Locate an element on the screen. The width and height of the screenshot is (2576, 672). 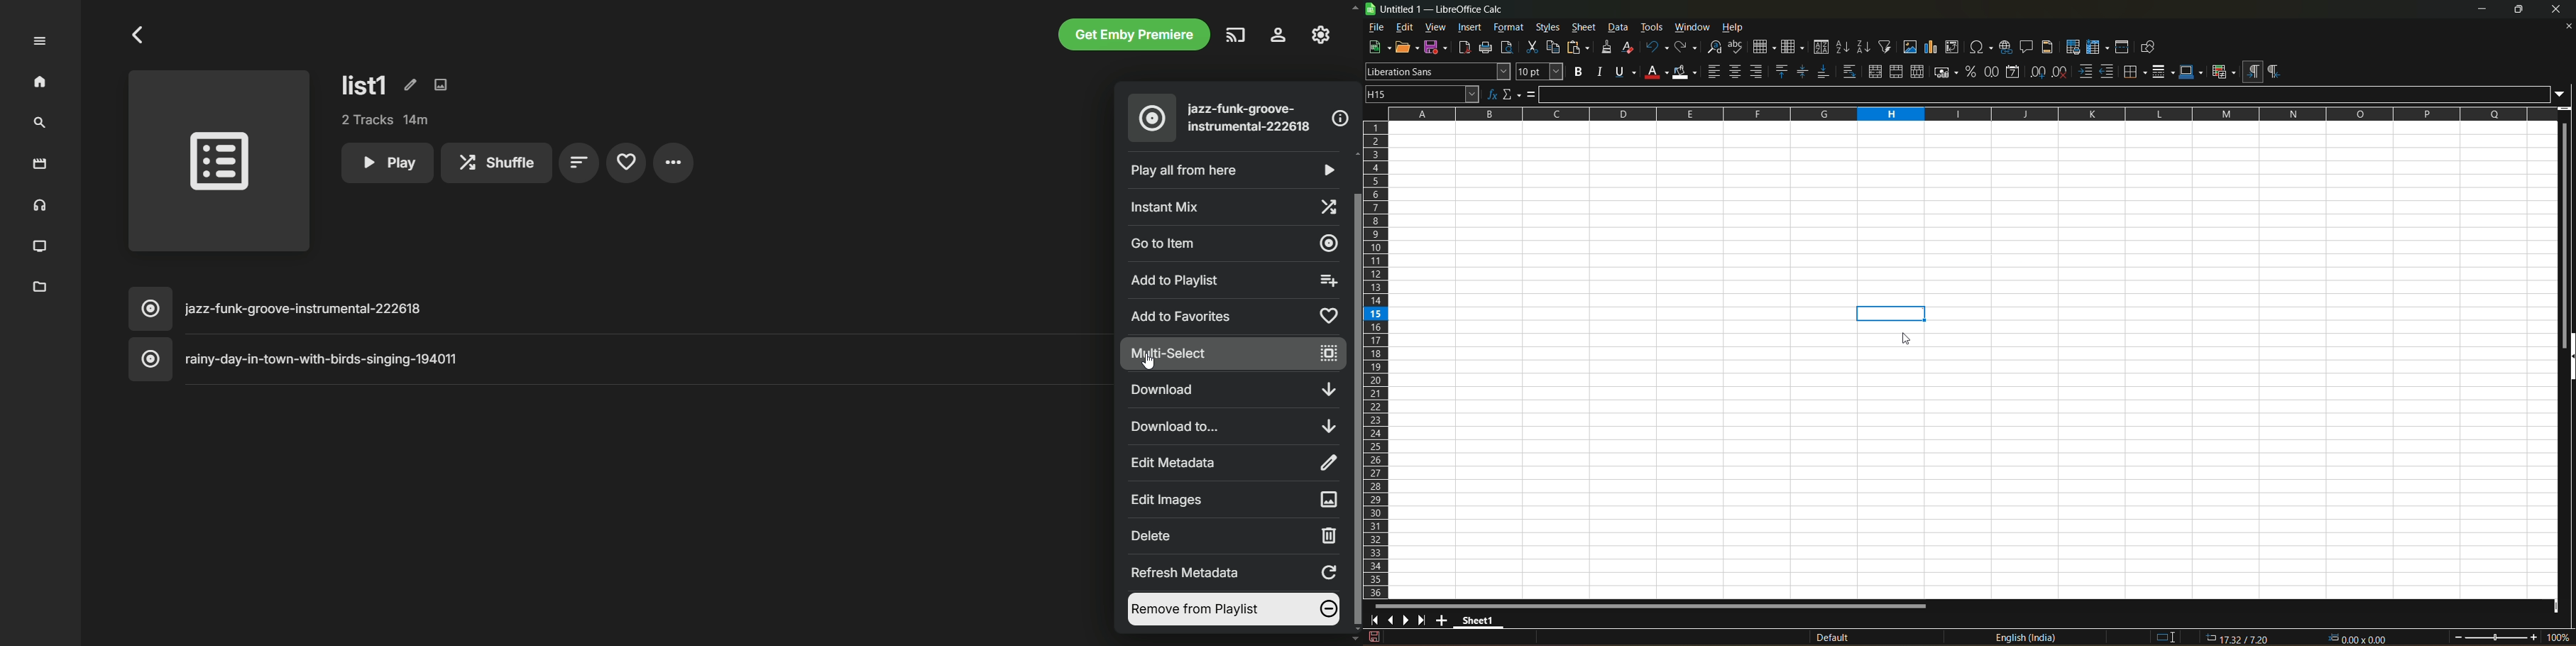
sheet is located at coordinates (1586, 27).